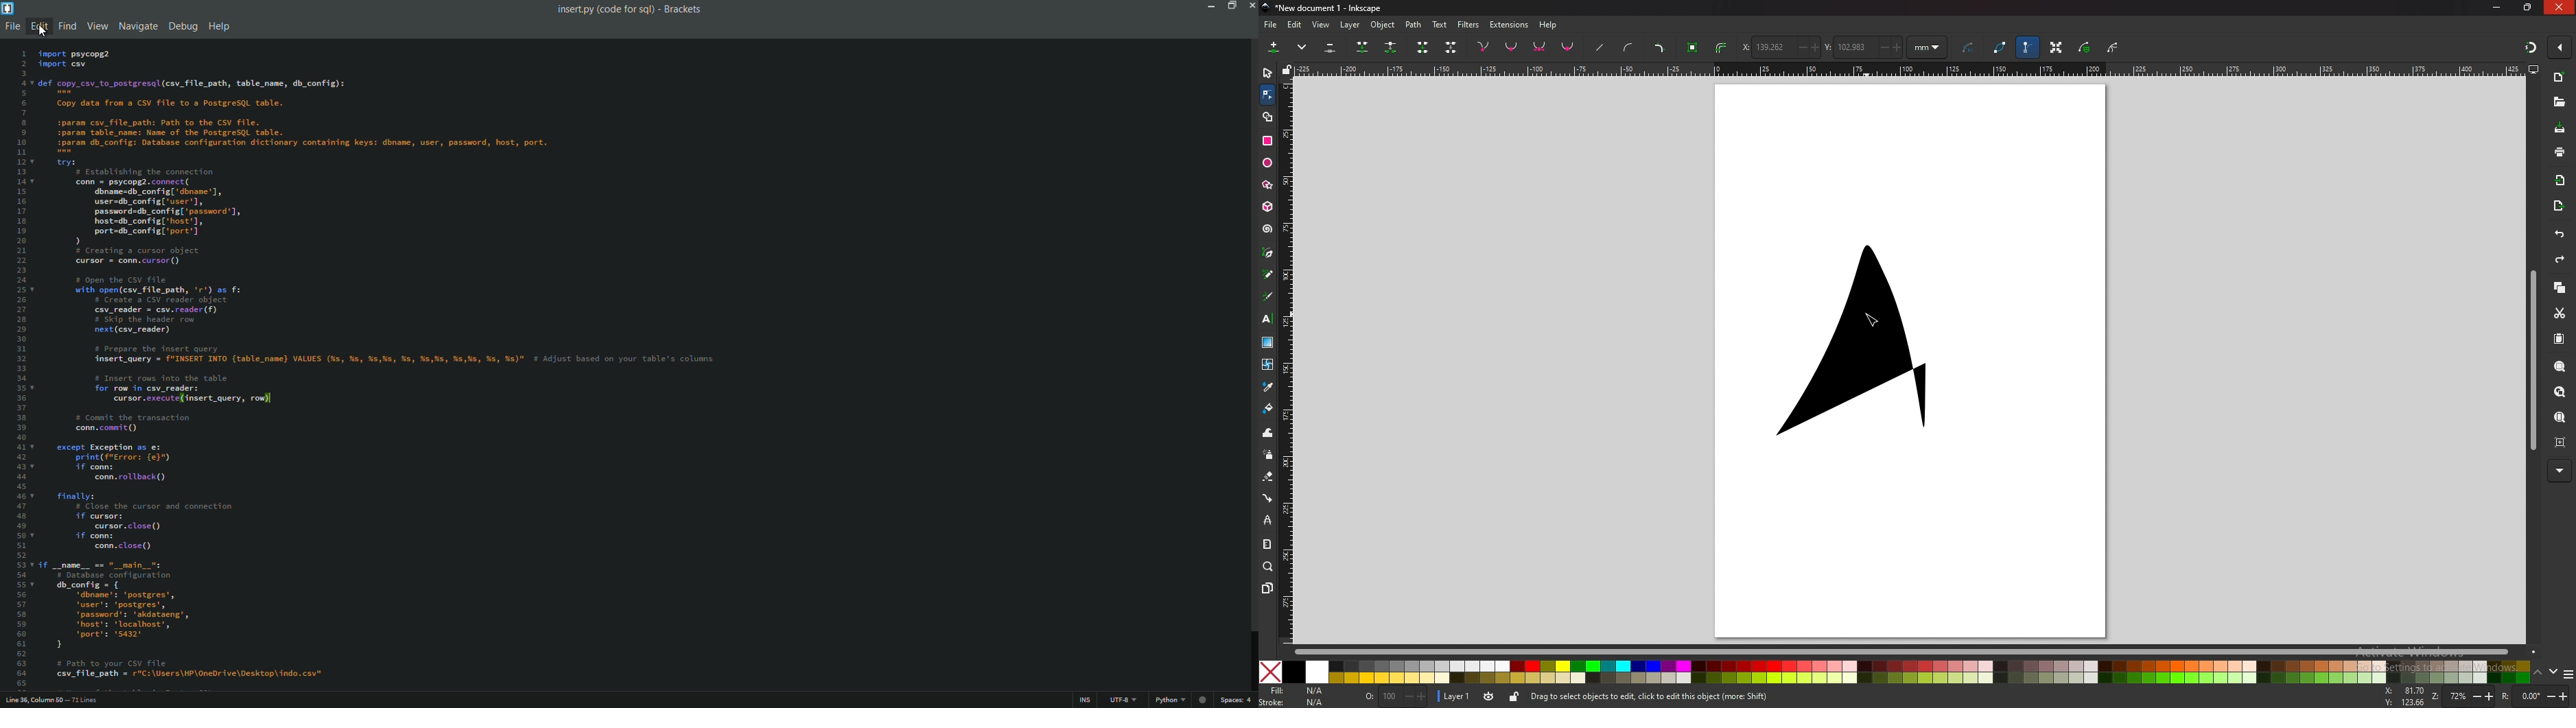 The width and height of the screenshot is (2576, 728). Describe the element at coordinates (1267, 433) in the screenshot. I see `tweak` at that location.